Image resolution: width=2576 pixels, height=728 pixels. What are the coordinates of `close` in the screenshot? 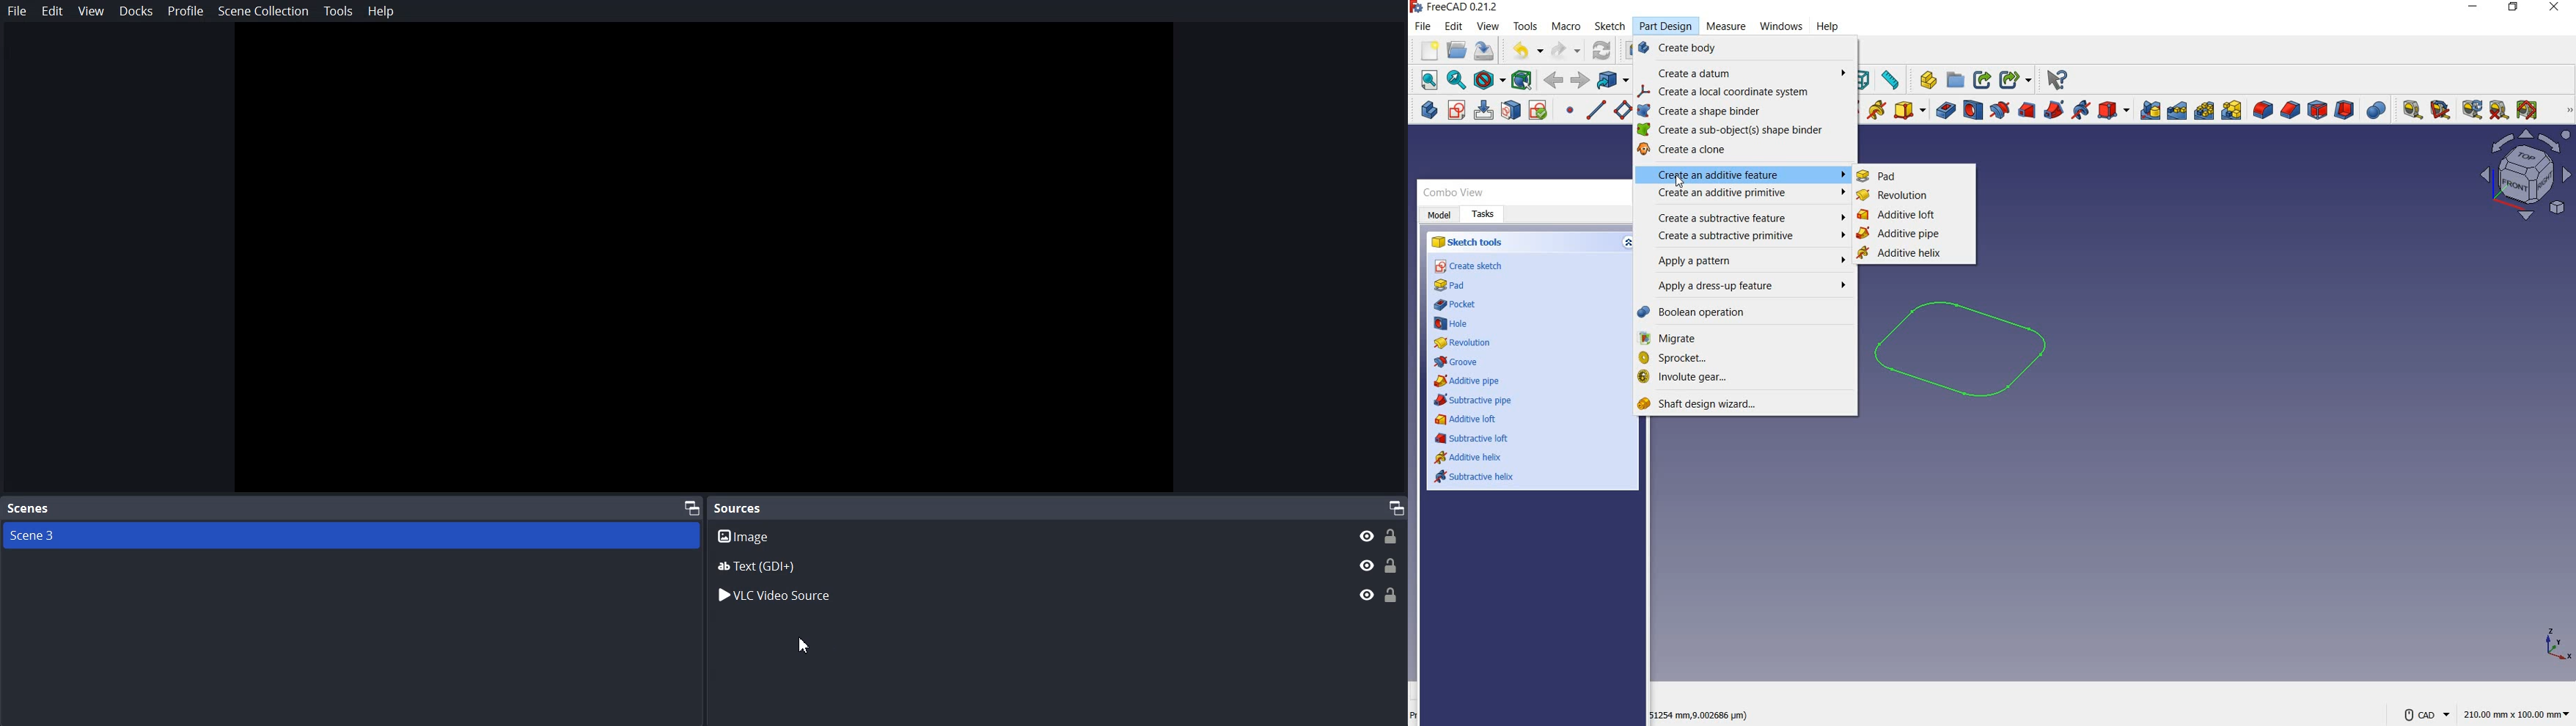 It's located at (2554, 10).